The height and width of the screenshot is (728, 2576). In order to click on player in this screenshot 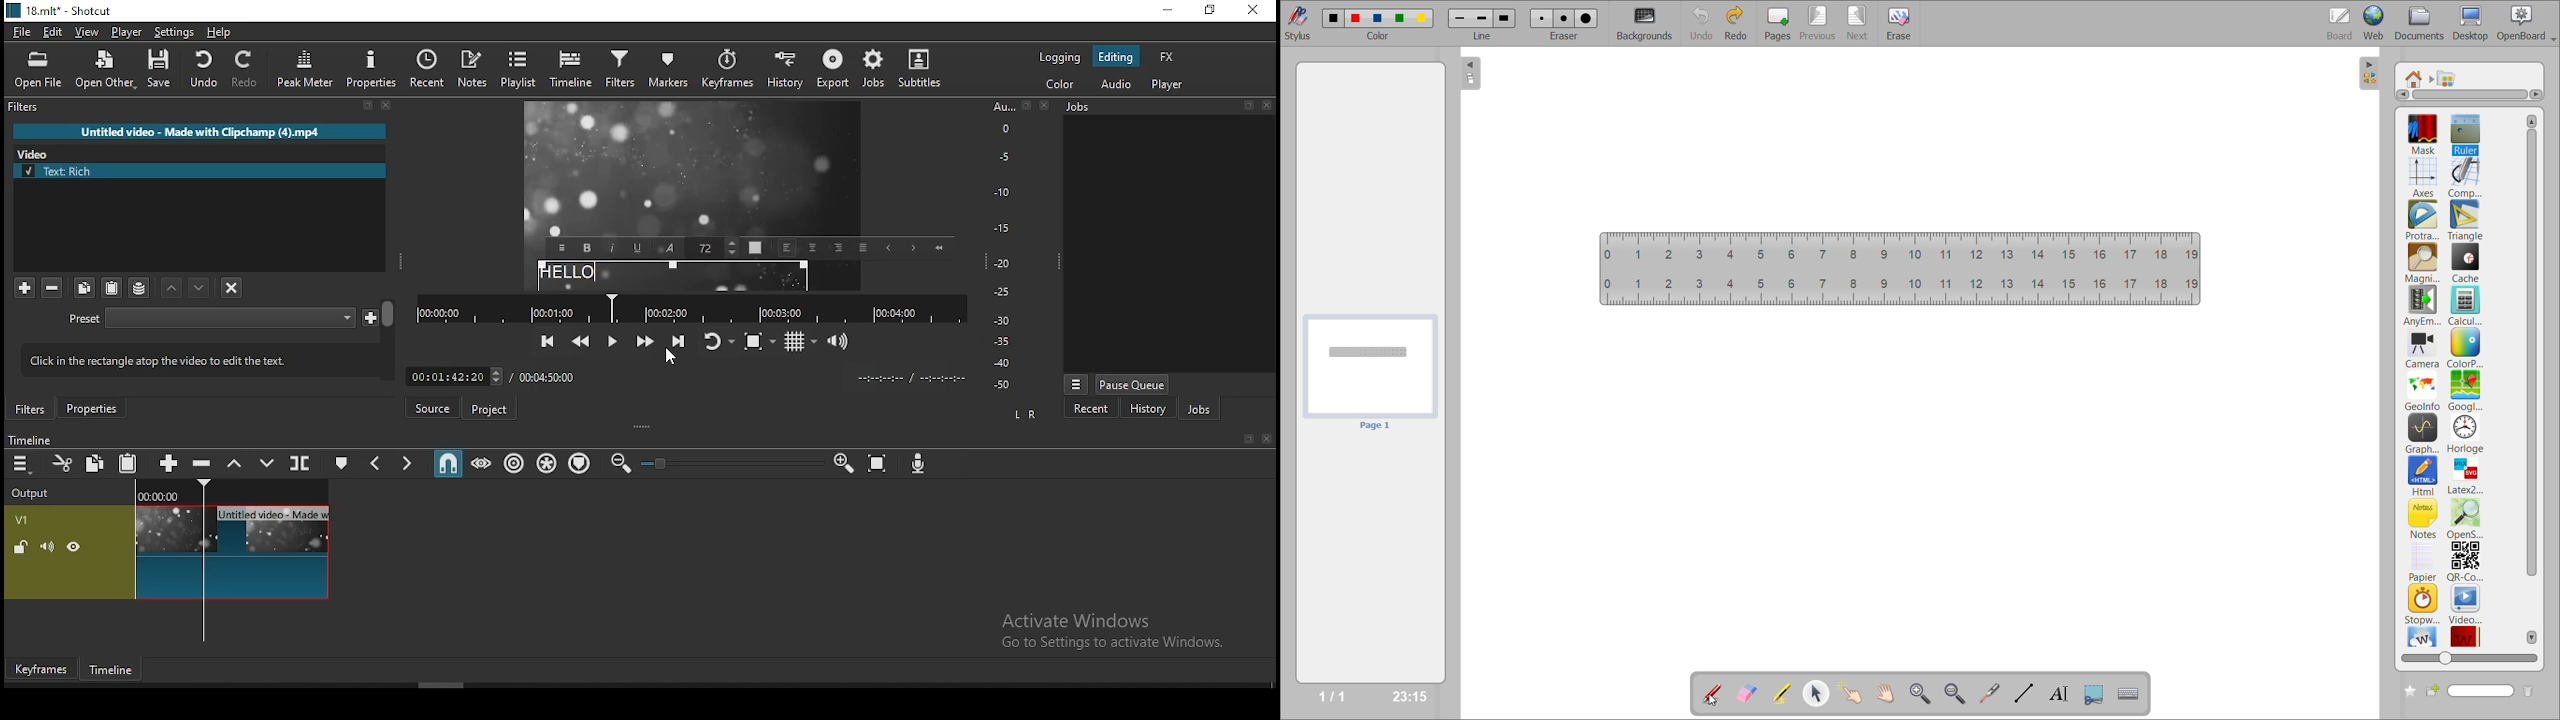, I will do `click(1170, 84)`.